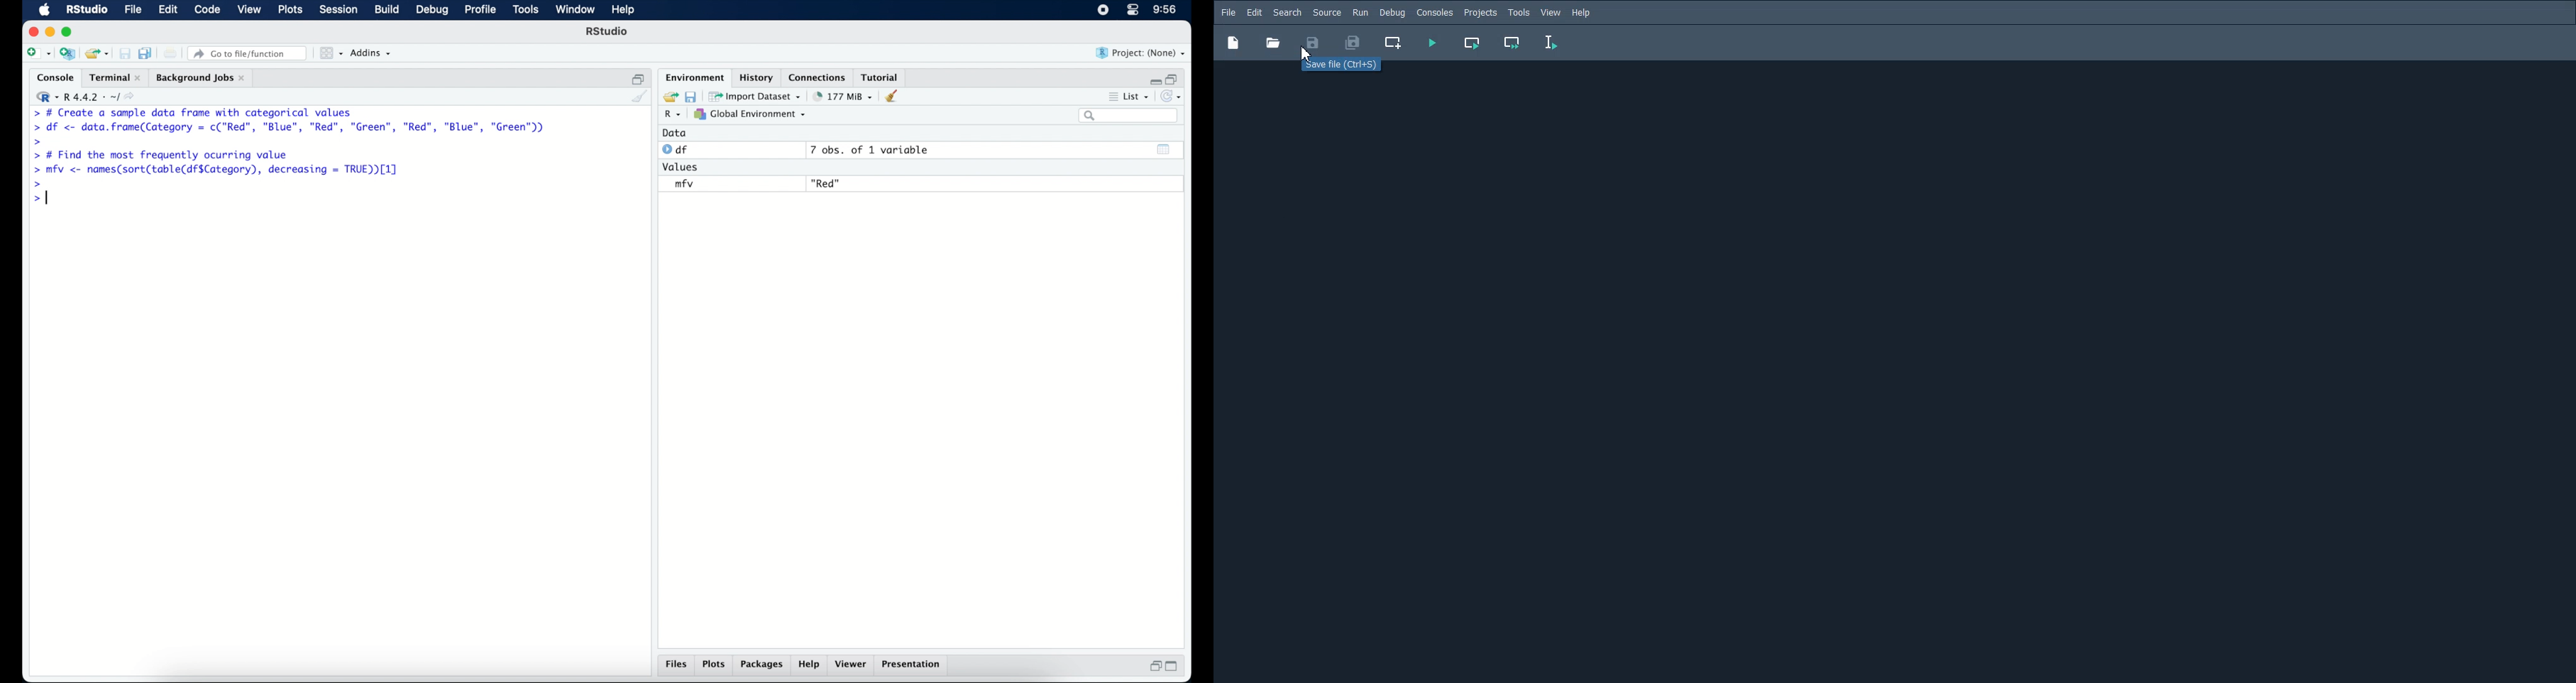 The height and width of the screenshot is (700, 2576). What do you see at coordinates (1551, 43) in the screenshot?
I see `Run Selection` at bounding box center [1551, 43].